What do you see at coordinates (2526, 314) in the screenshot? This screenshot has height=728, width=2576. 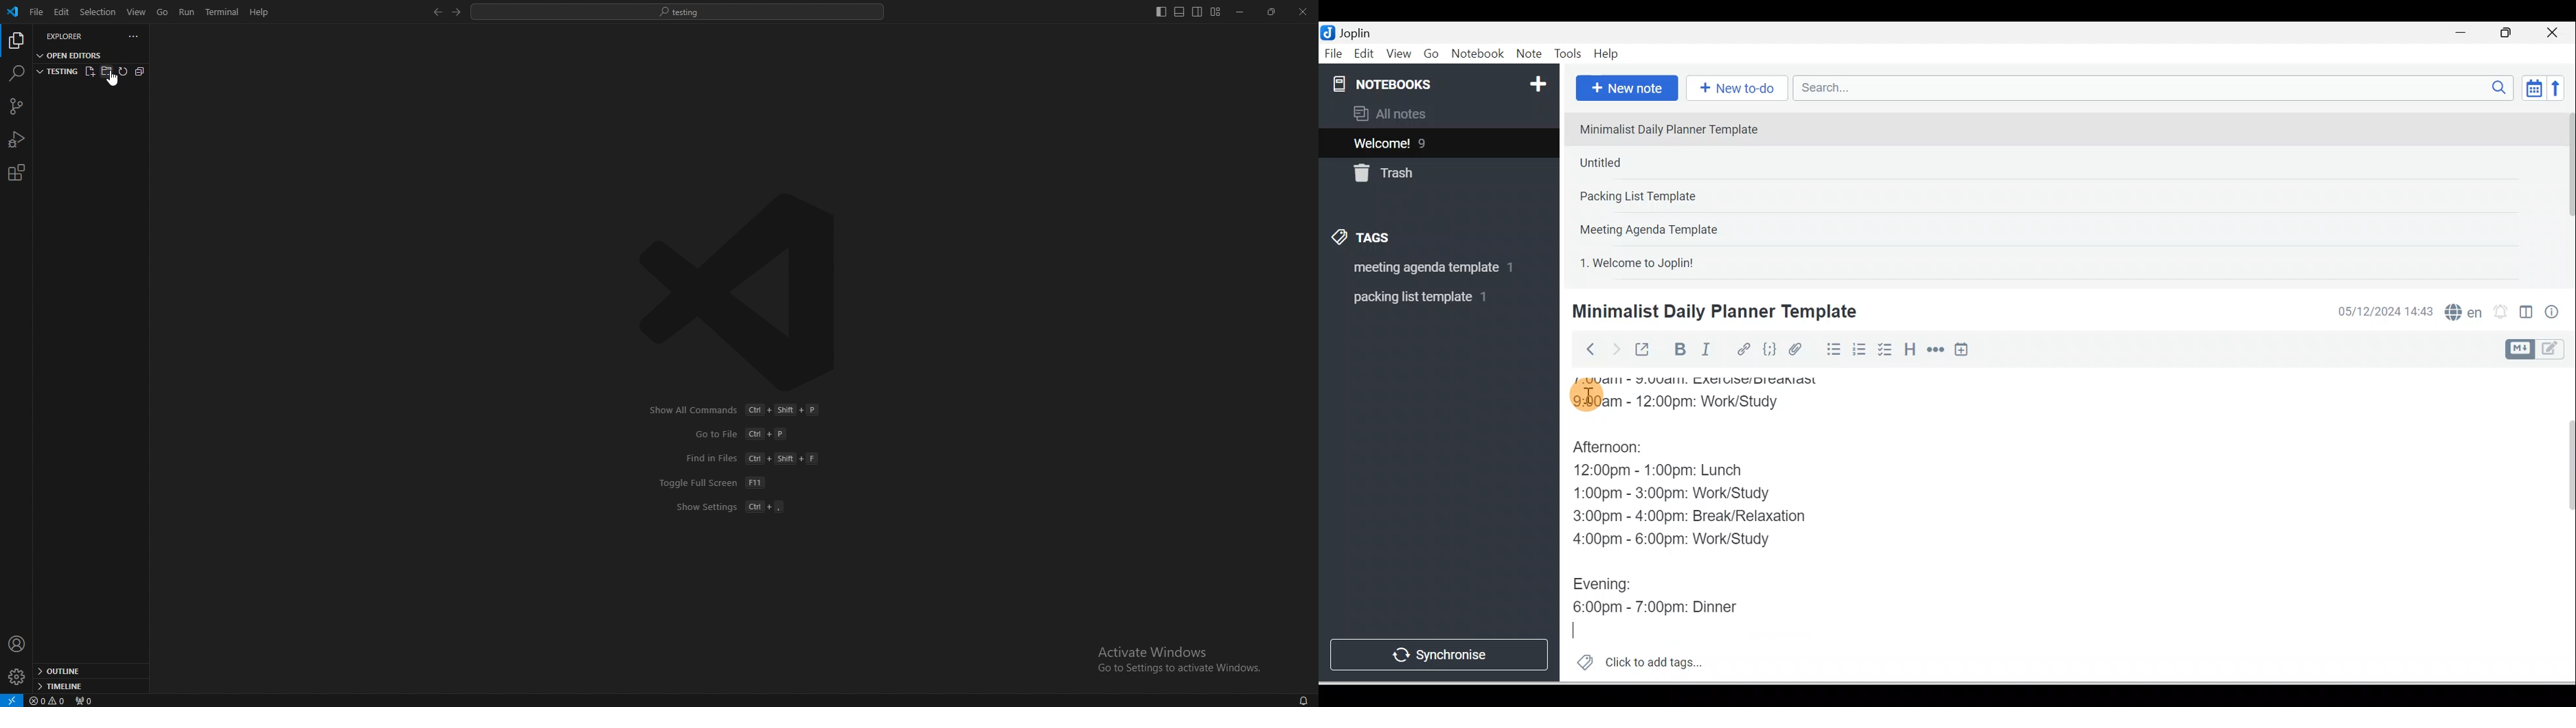 I see `Toggle editors` at bounding box center [2526, 314].